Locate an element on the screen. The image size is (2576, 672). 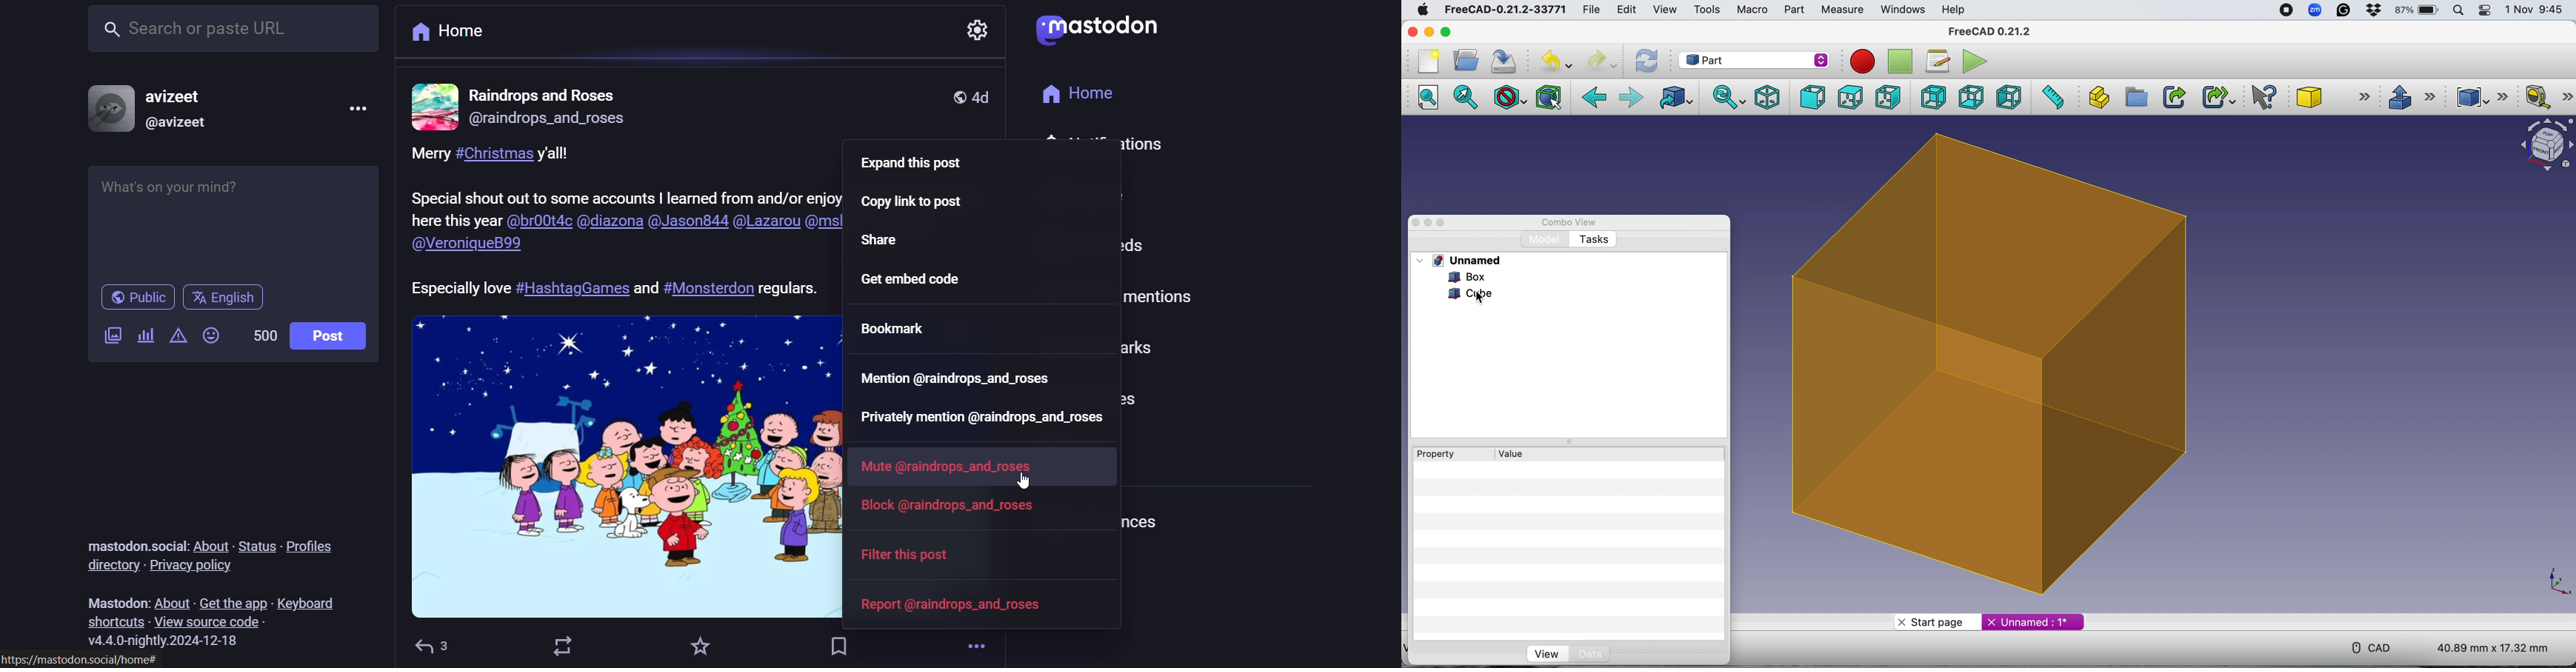
mute@raindrops_and_roses is located at coordinates (951, 469).